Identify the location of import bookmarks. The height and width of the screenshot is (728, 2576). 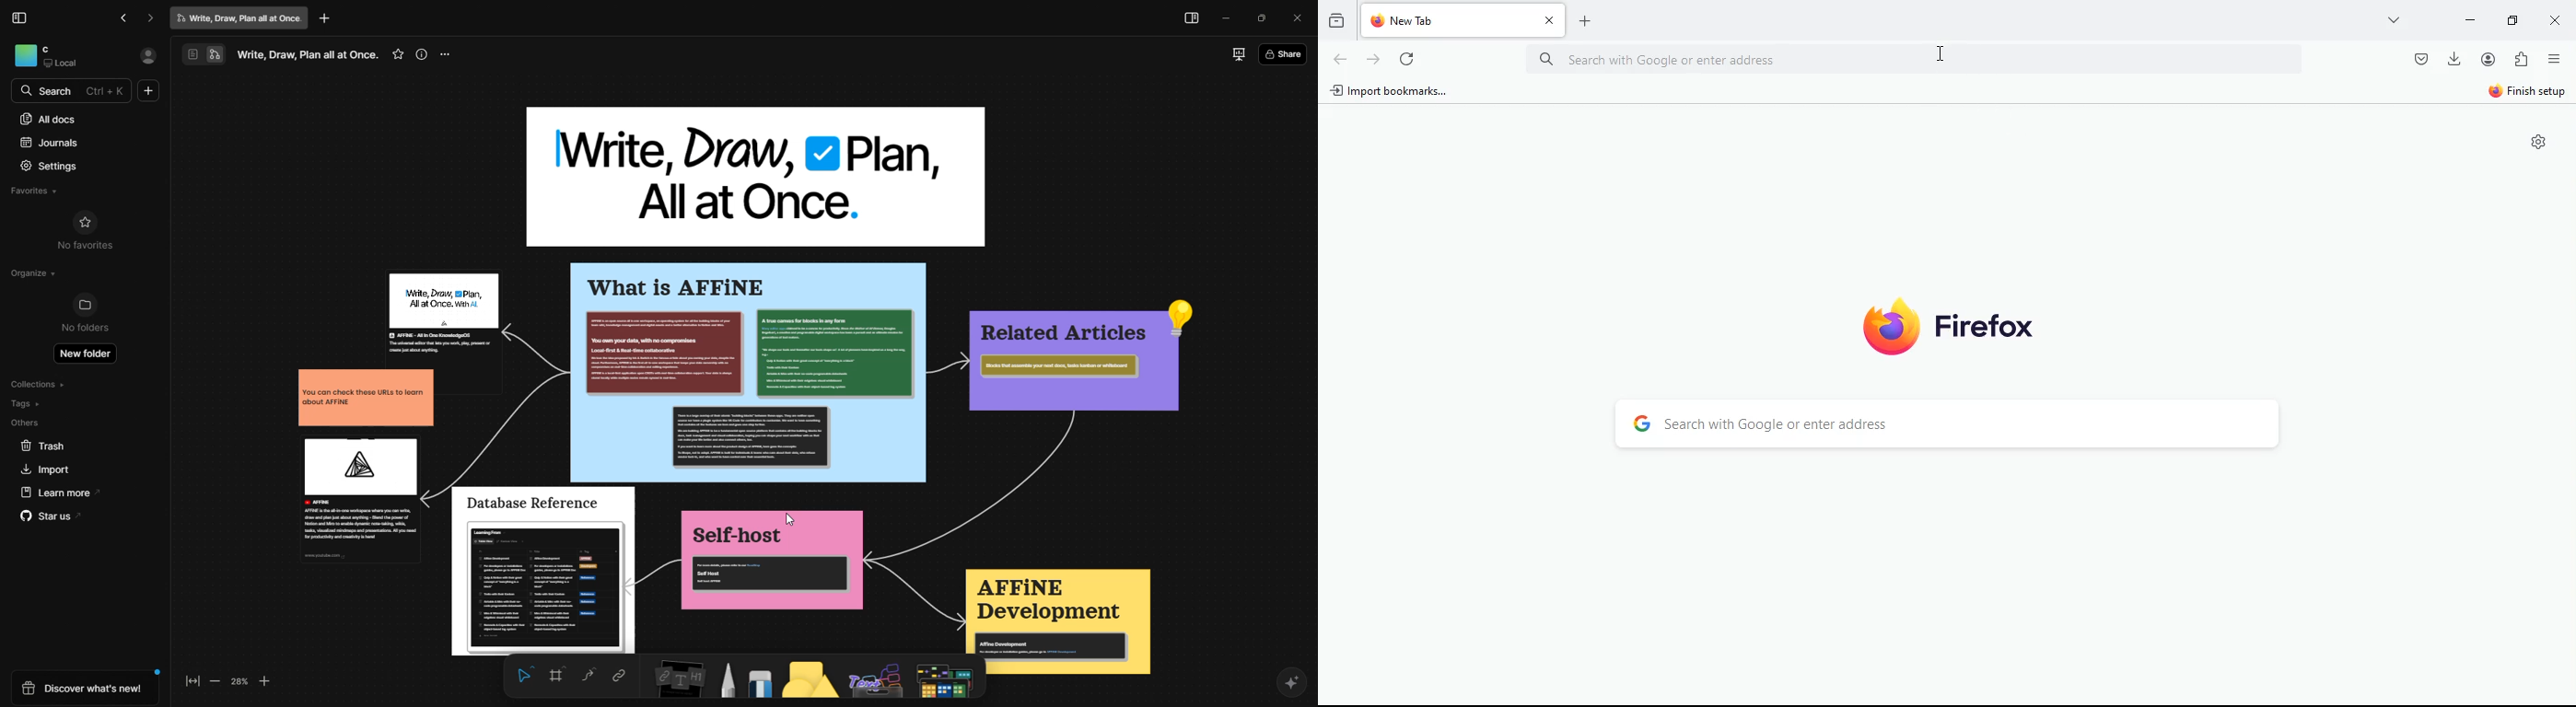
(1396, 93).